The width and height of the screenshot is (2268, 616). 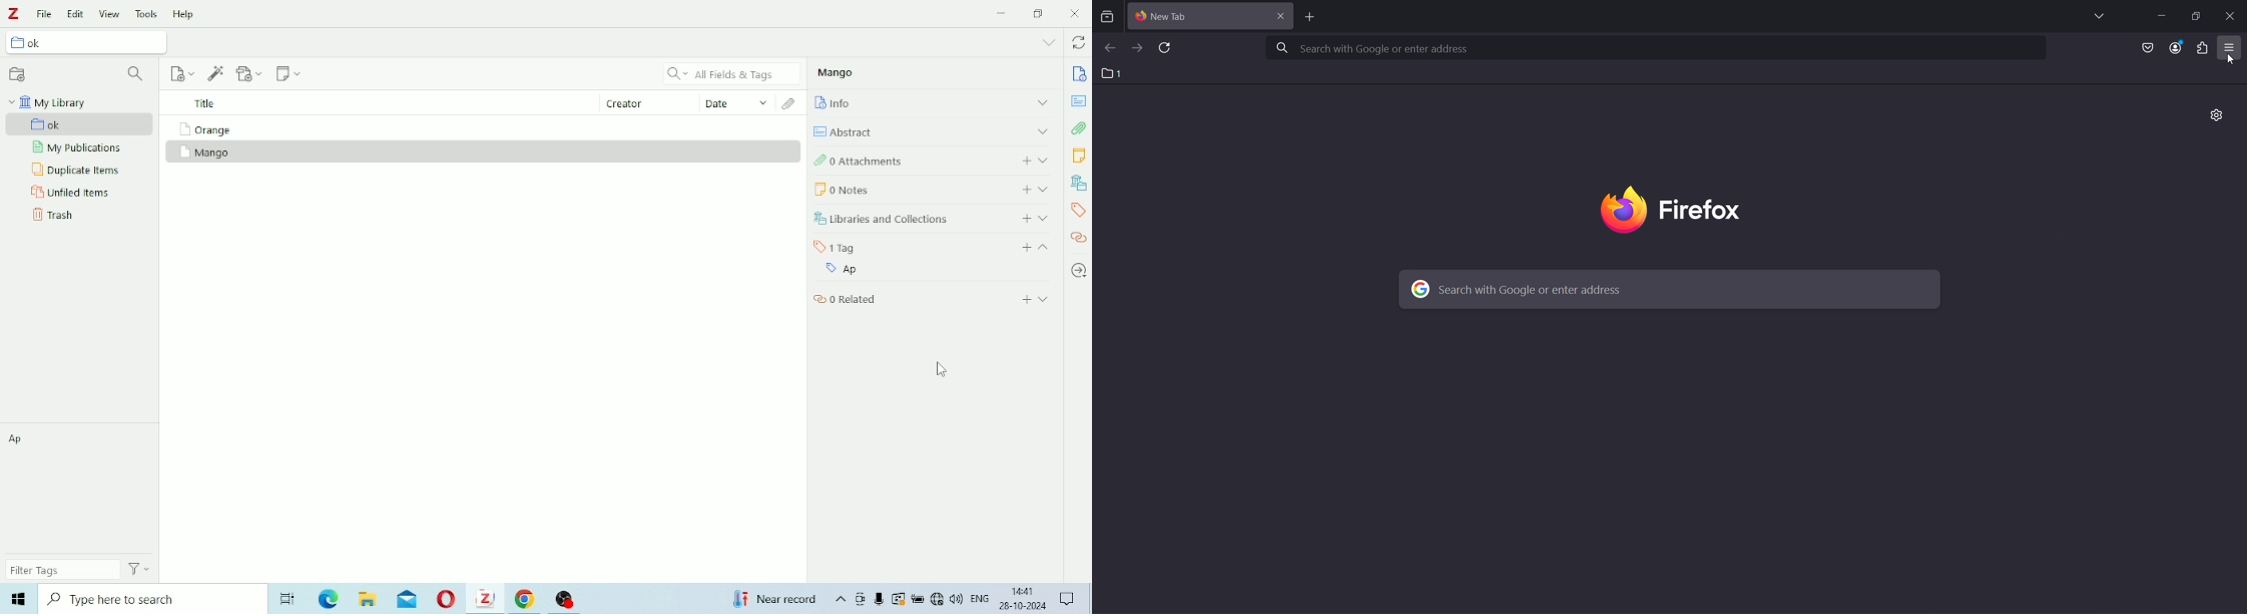 What do you see at coordinates (776, 599) in the screenshot?
I see `Temperature` at bounding box center [776, 599].